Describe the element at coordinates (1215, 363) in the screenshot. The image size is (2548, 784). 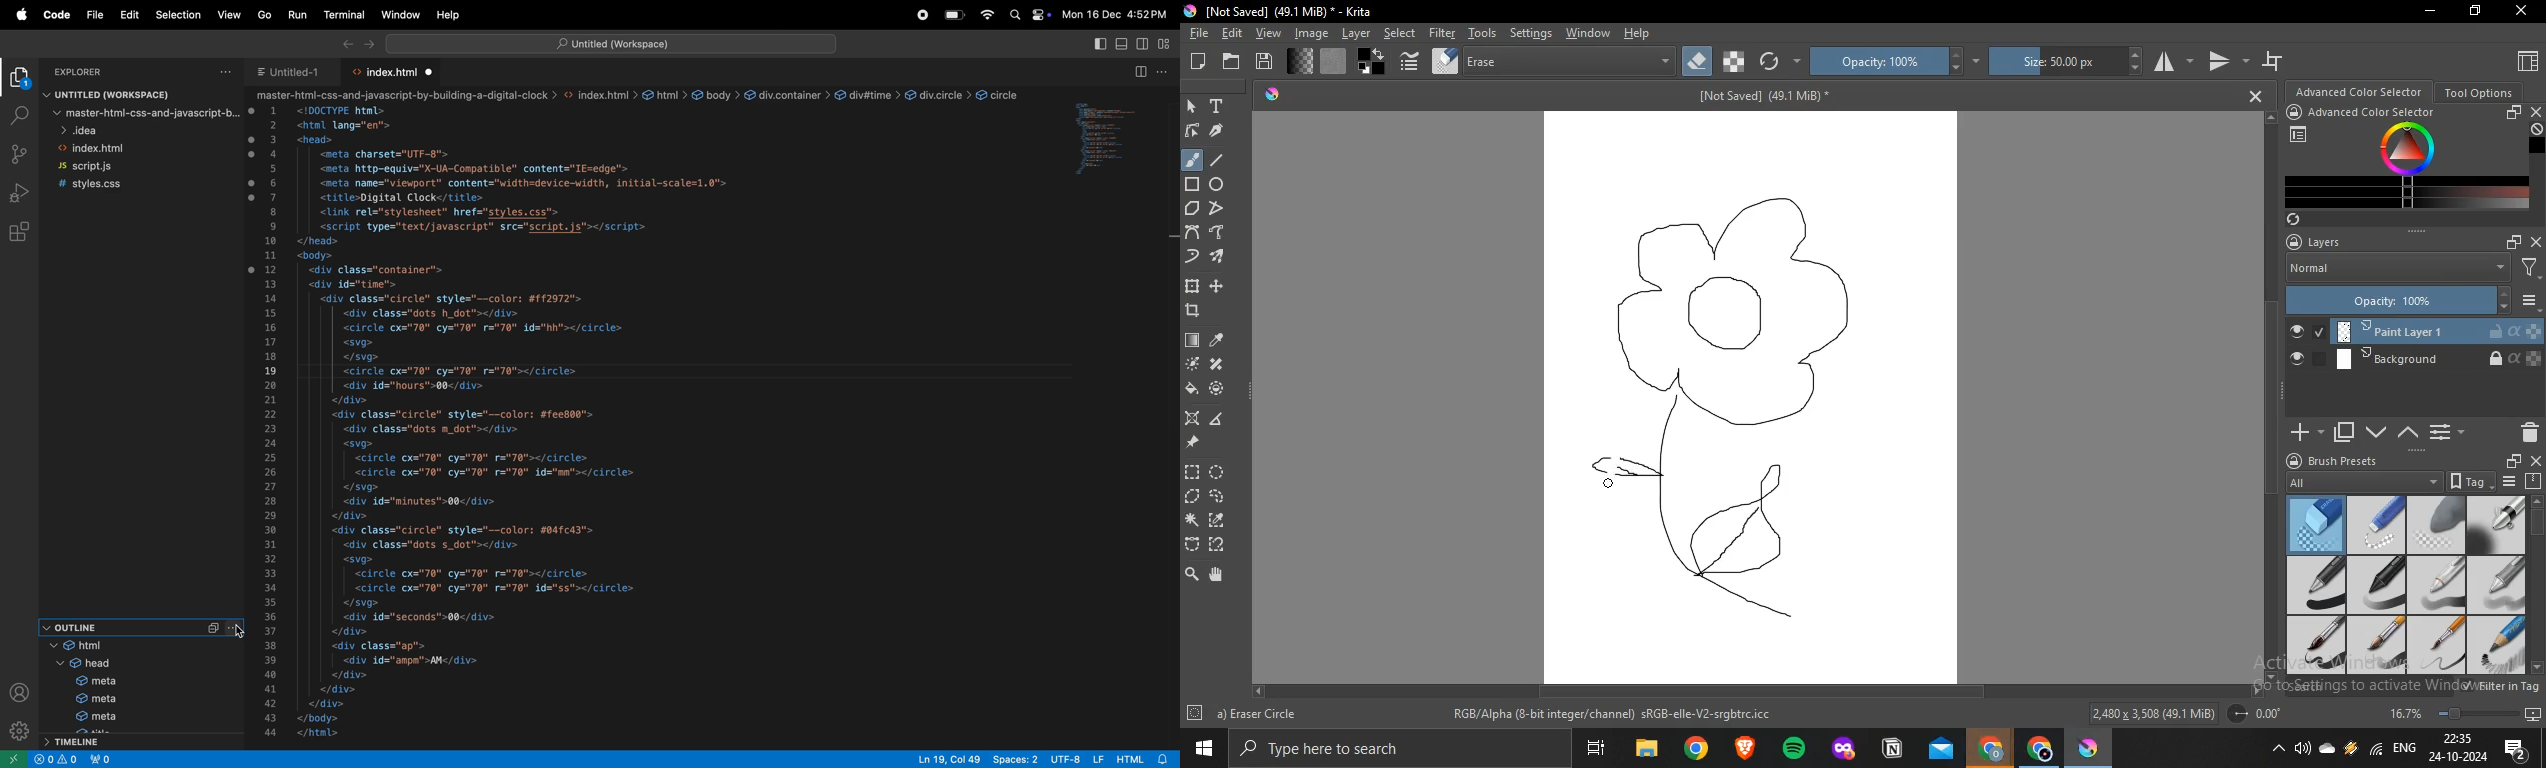
I see `smart patch tool` at that location.